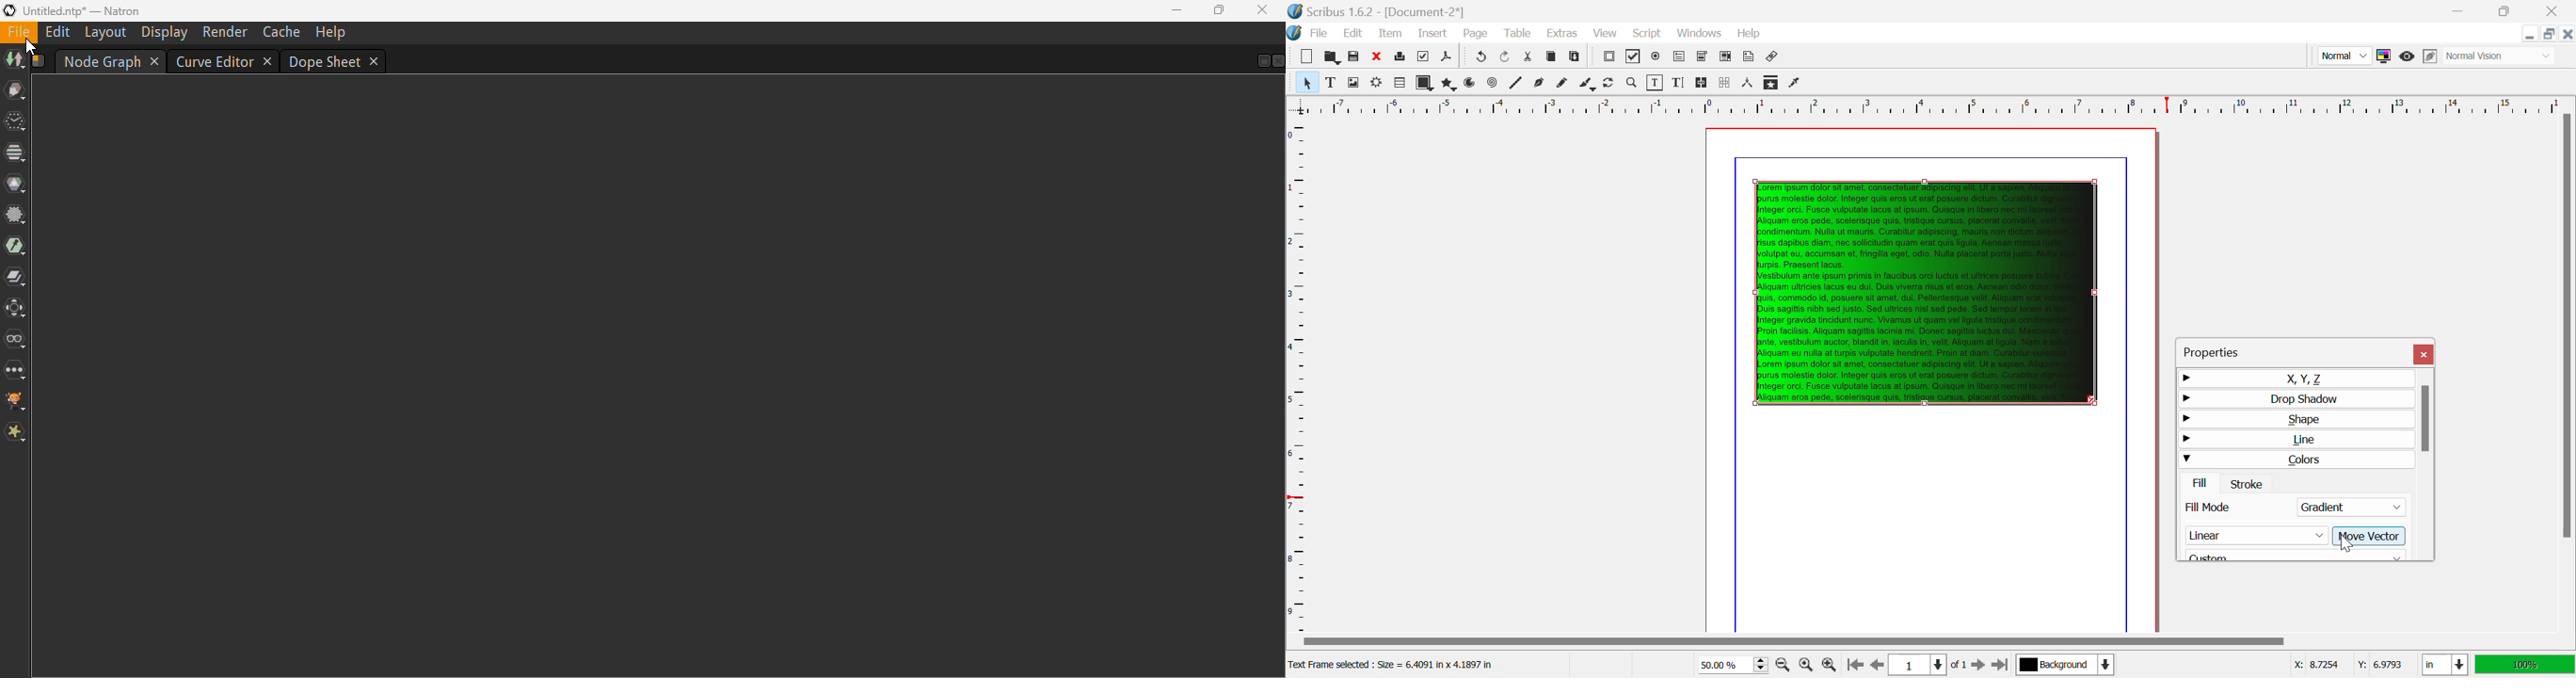  Describe the element at coordinates (1350, 34) in the screenshot. I see `Edit` at that location.